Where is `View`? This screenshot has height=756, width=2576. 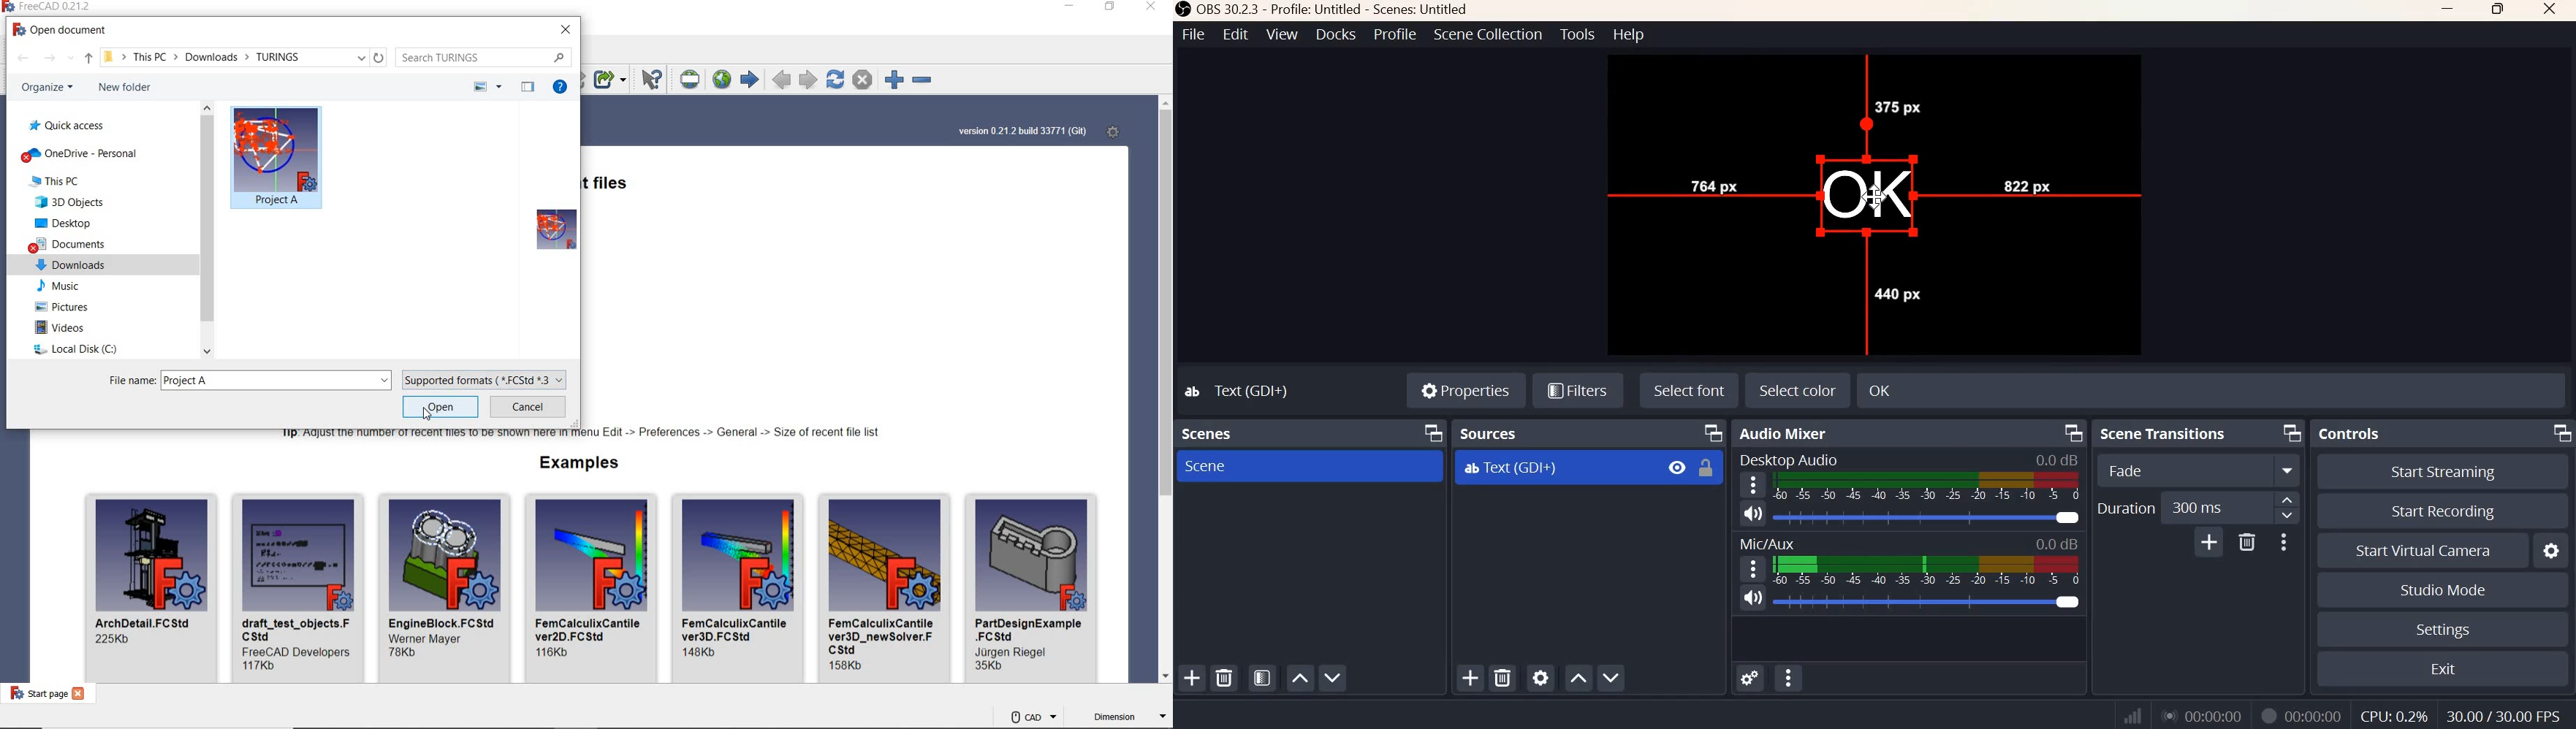 View is located at coordinates (1282, 34).